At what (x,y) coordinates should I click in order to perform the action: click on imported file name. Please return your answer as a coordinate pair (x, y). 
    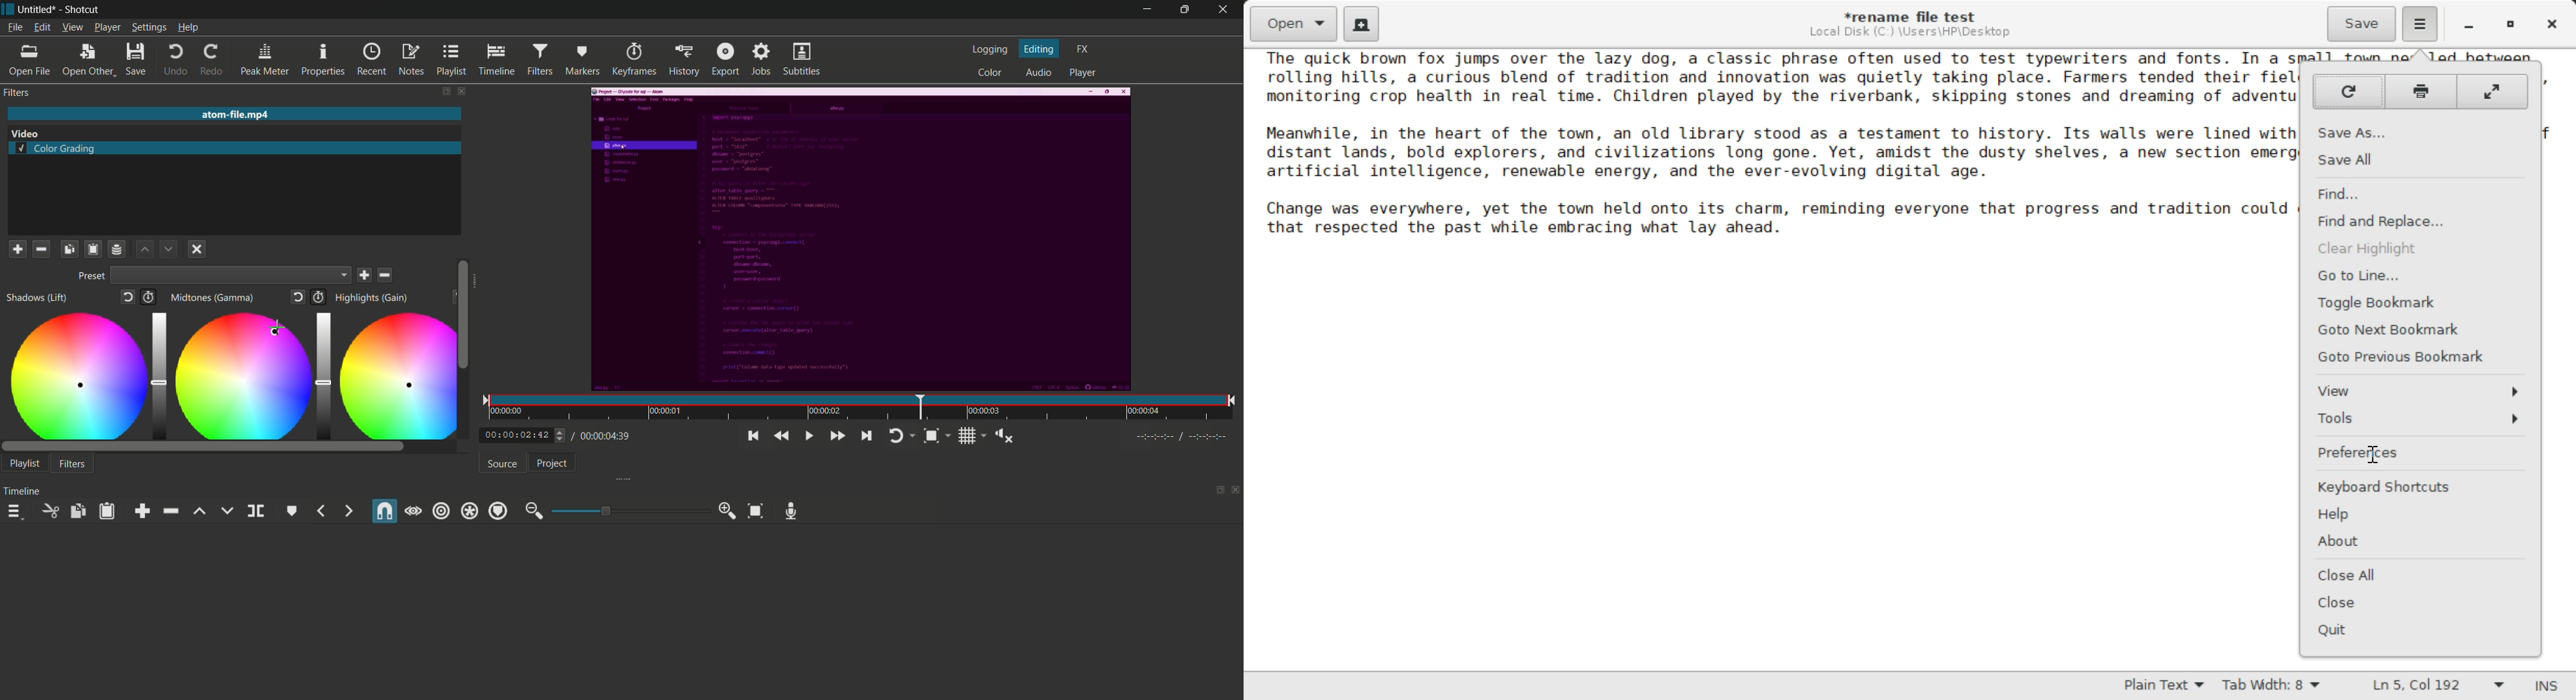
    Looking at the image, I should click on (233, 115).